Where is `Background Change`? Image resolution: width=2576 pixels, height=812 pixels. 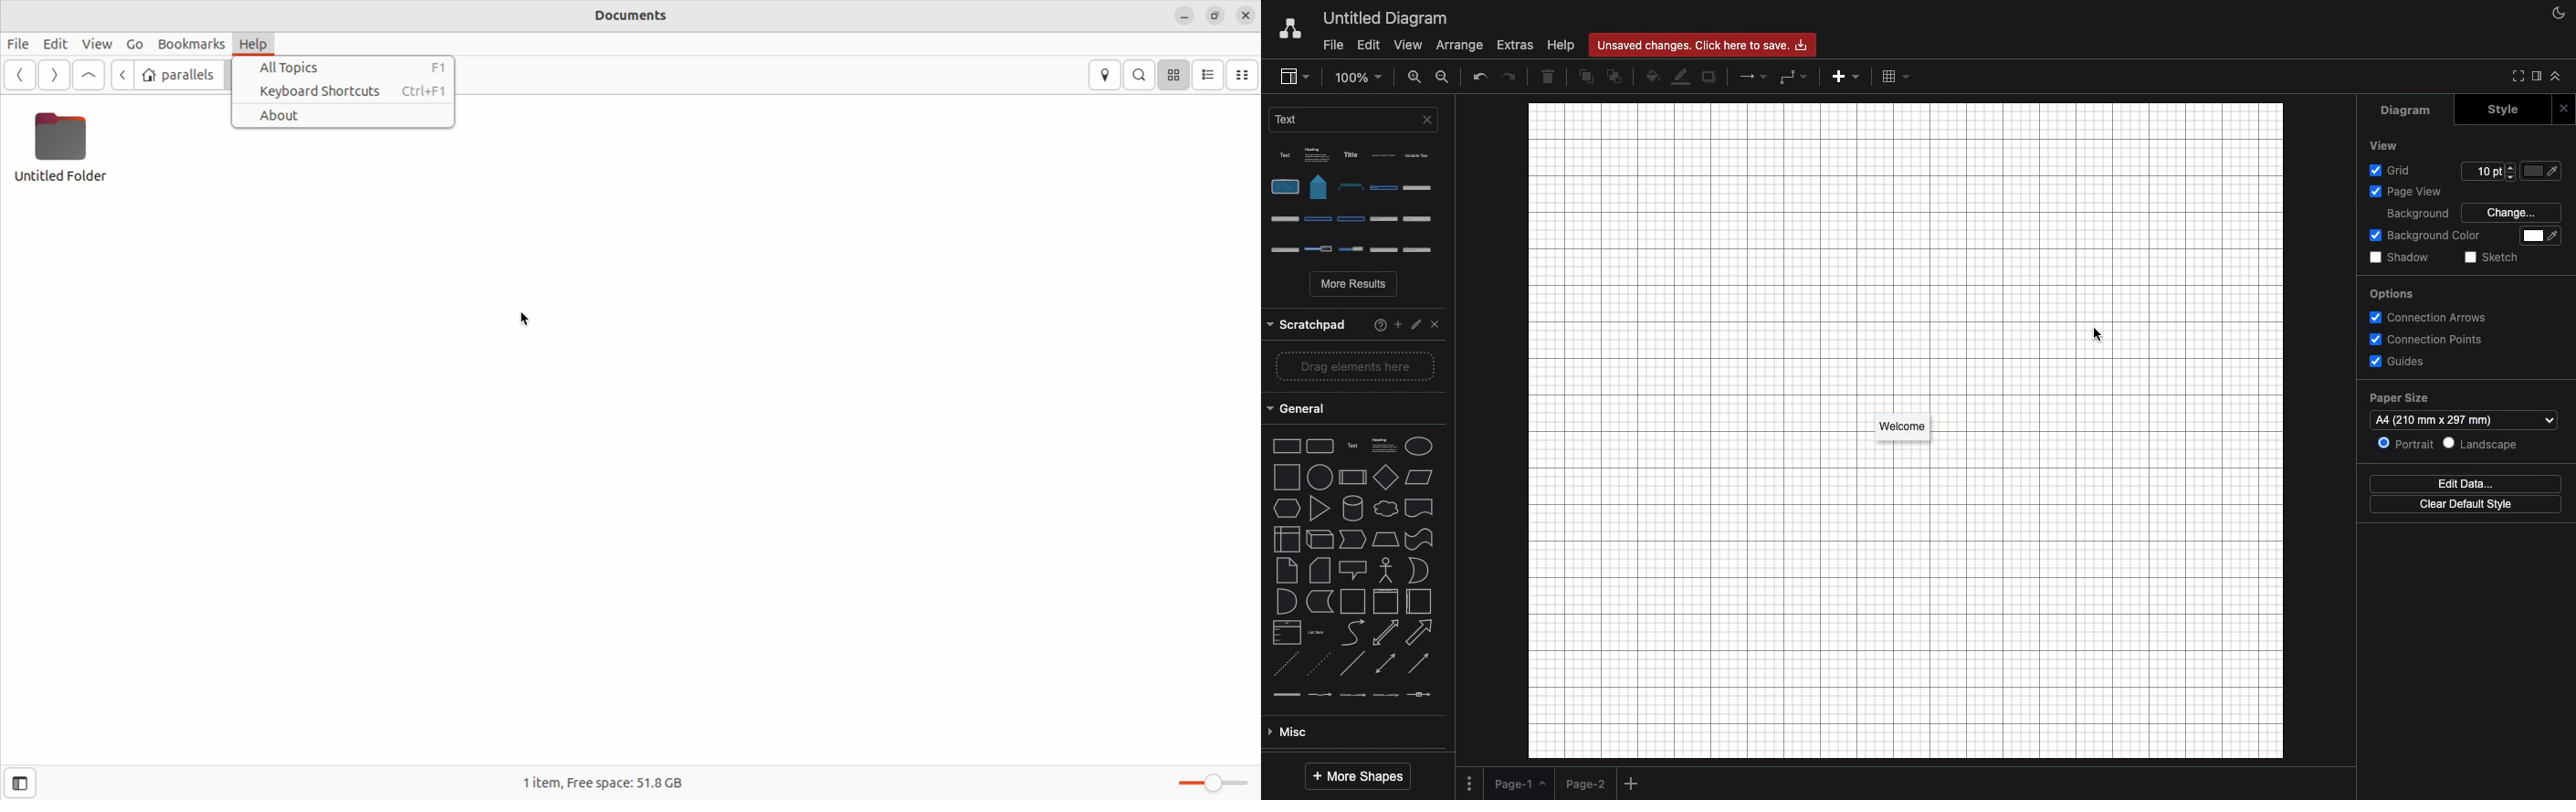
Background Change is located at coordinates (2462, 211).